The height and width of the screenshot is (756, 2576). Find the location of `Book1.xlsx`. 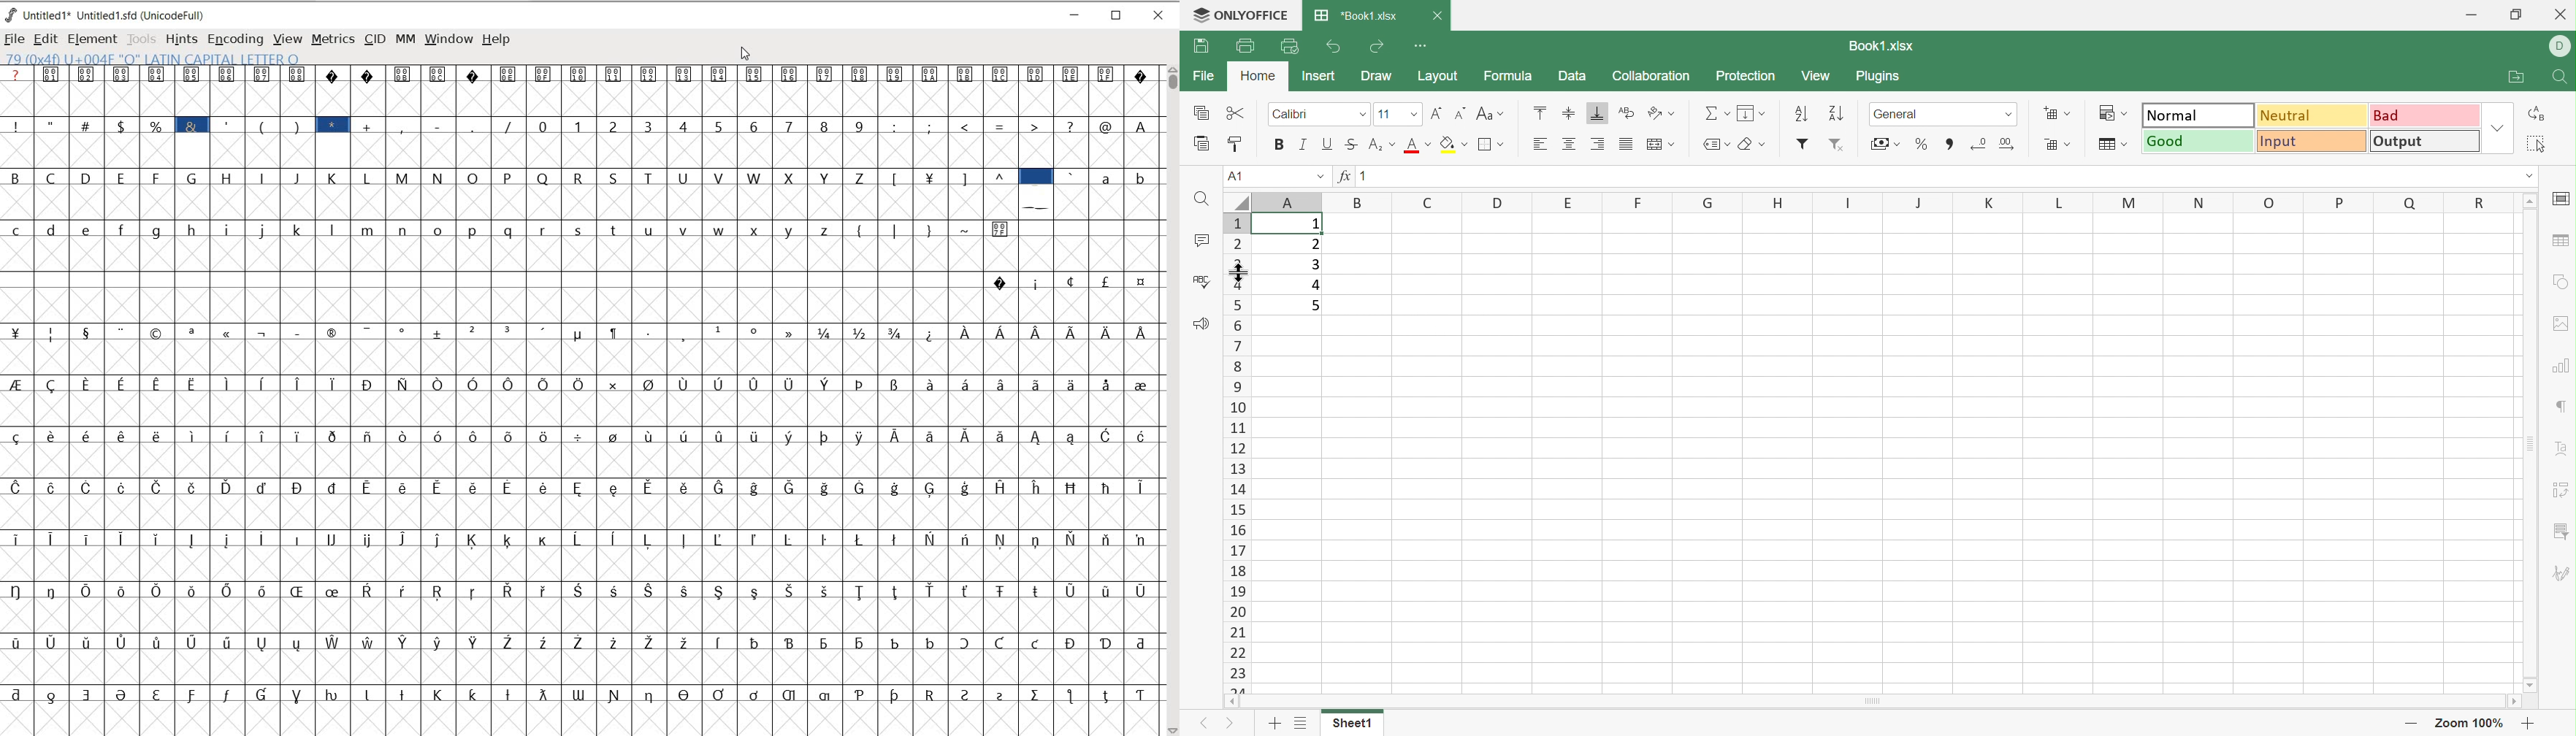

Book1.xlsx is located at coordinates (1886, 44).